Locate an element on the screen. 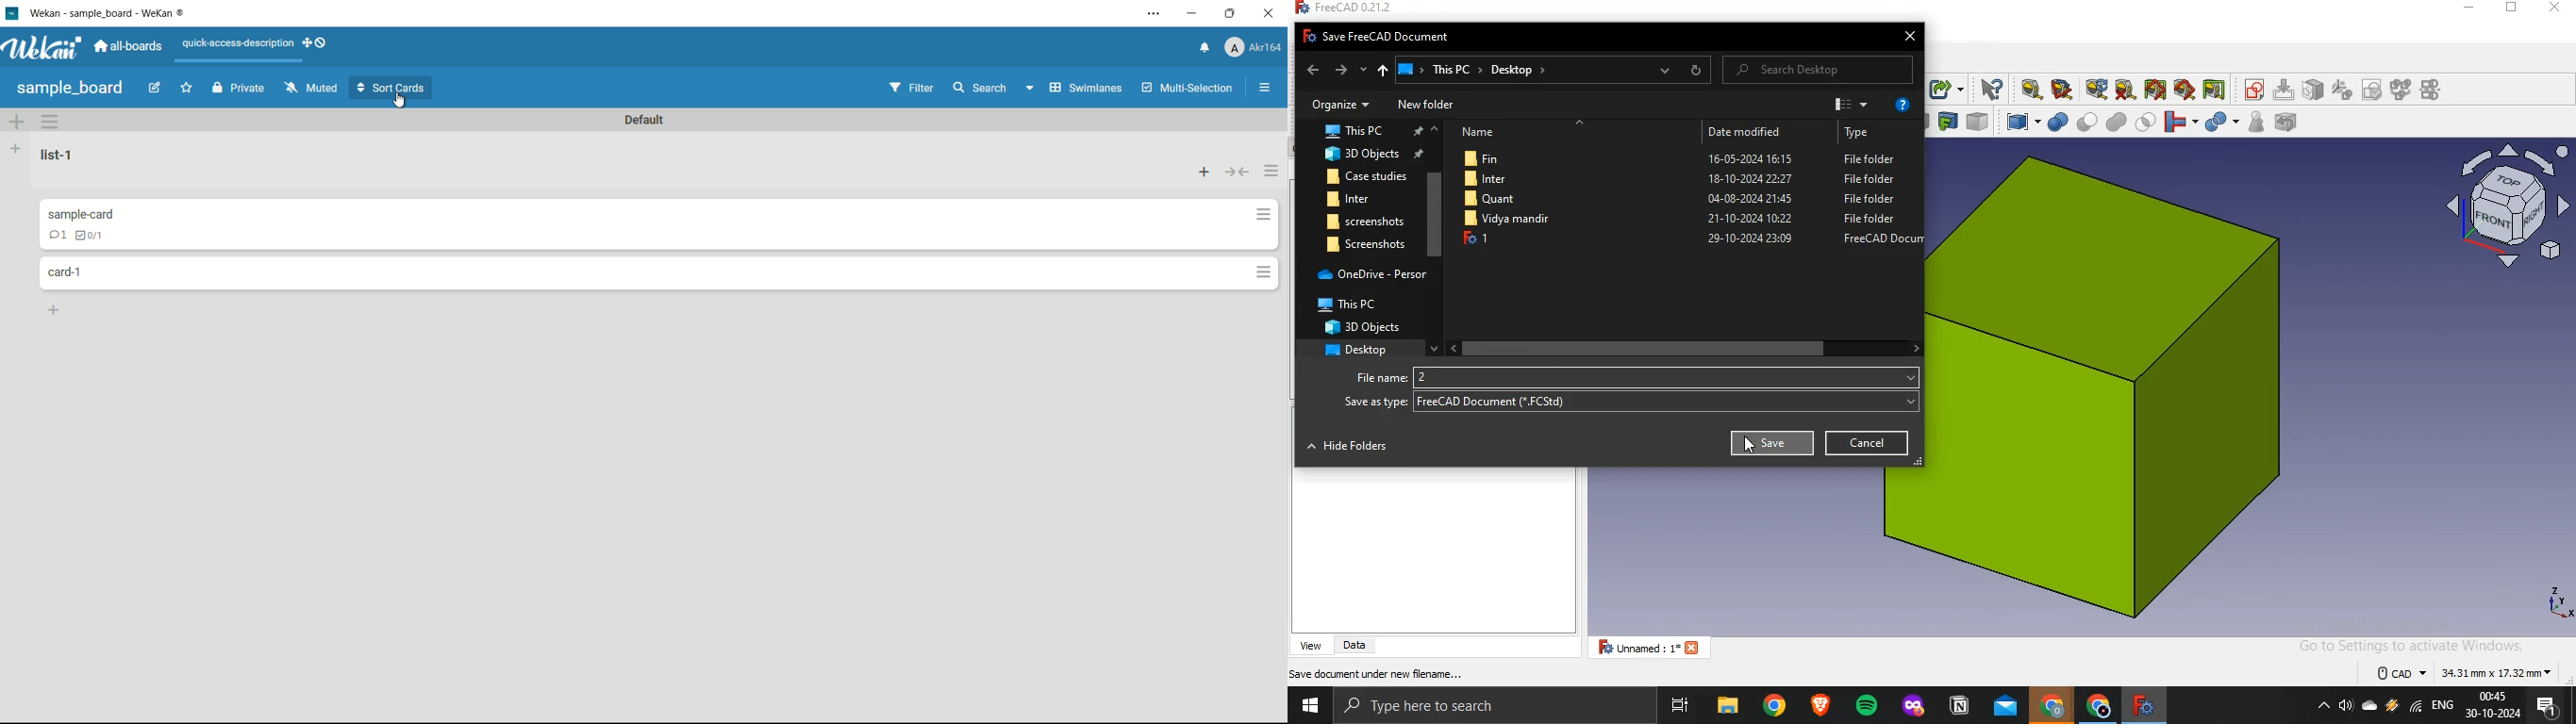  notion is located at coordinates (1960, 705).